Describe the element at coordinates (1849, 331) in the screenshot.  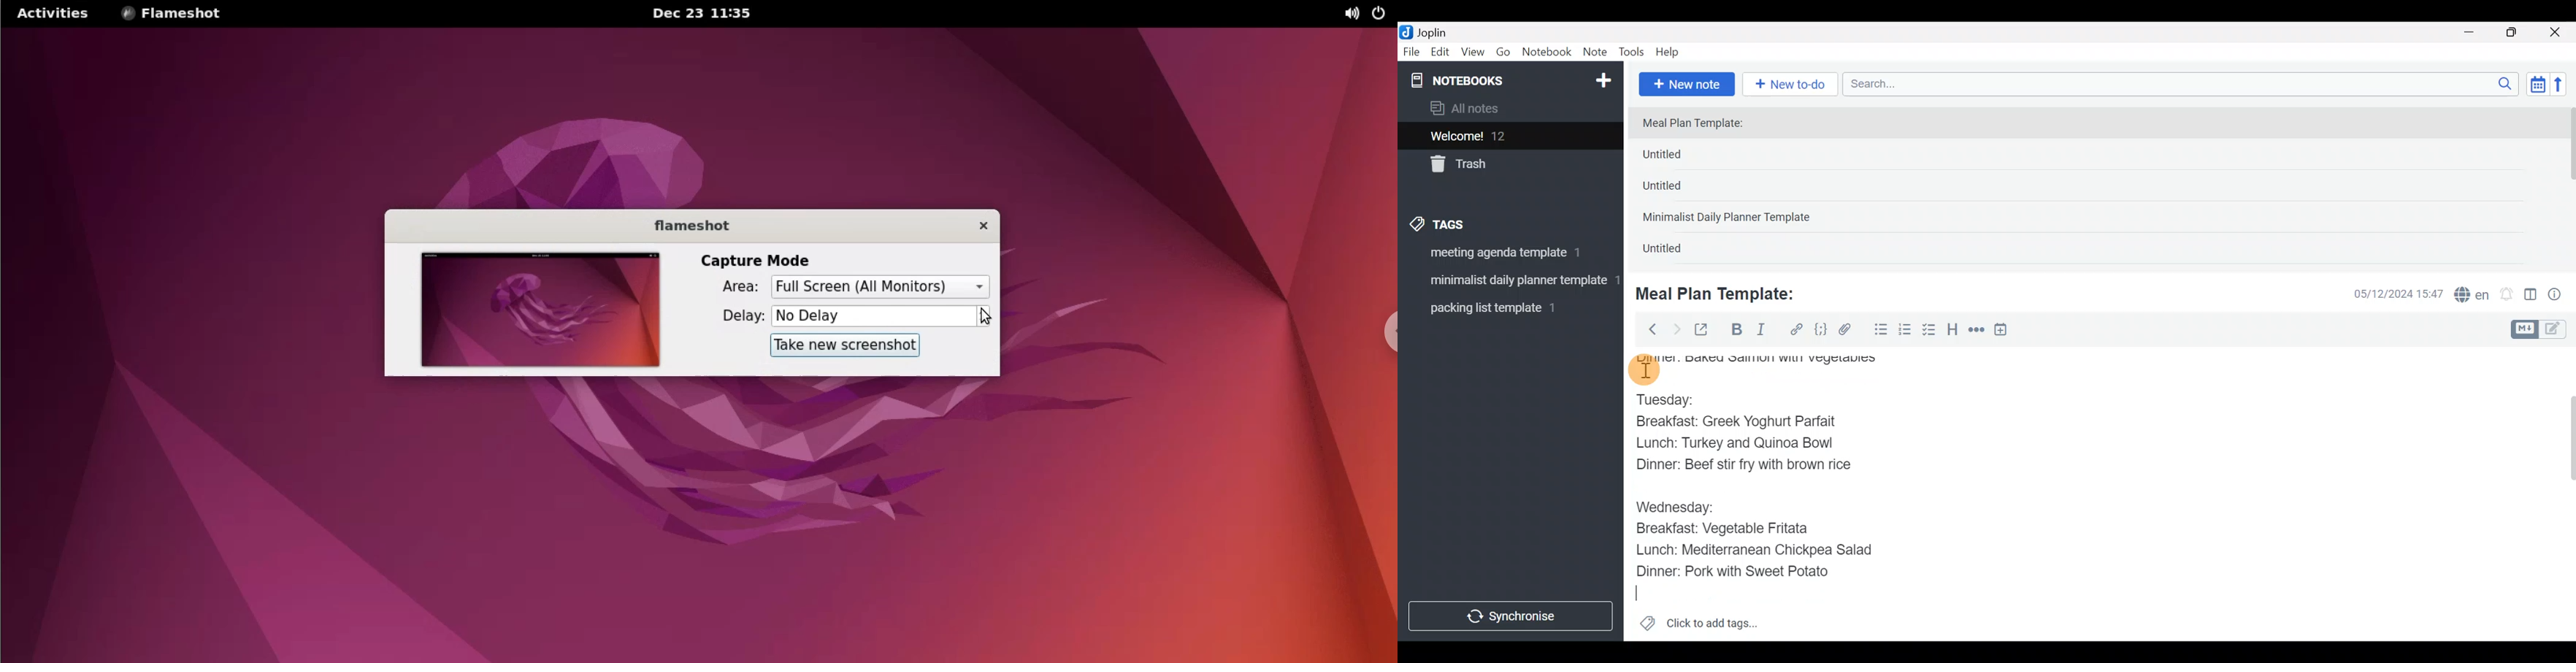
I see `Attach file` at that location.